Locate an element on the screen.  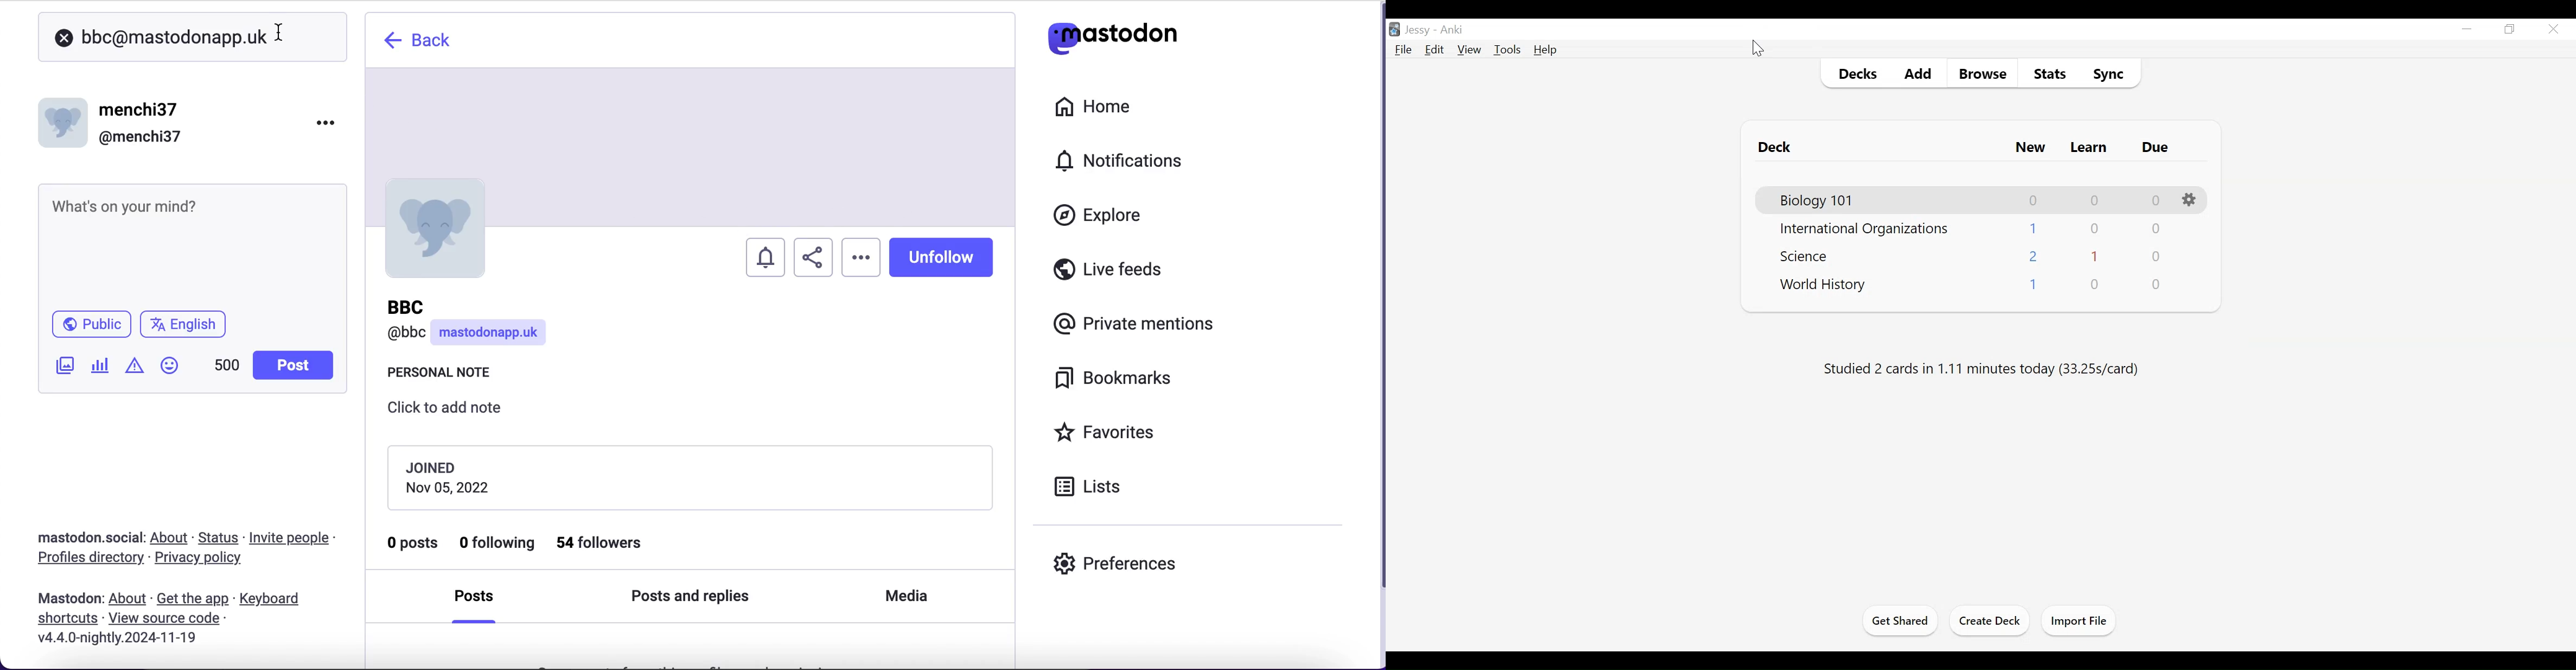
Edit is located at coordinates (1433, 50).